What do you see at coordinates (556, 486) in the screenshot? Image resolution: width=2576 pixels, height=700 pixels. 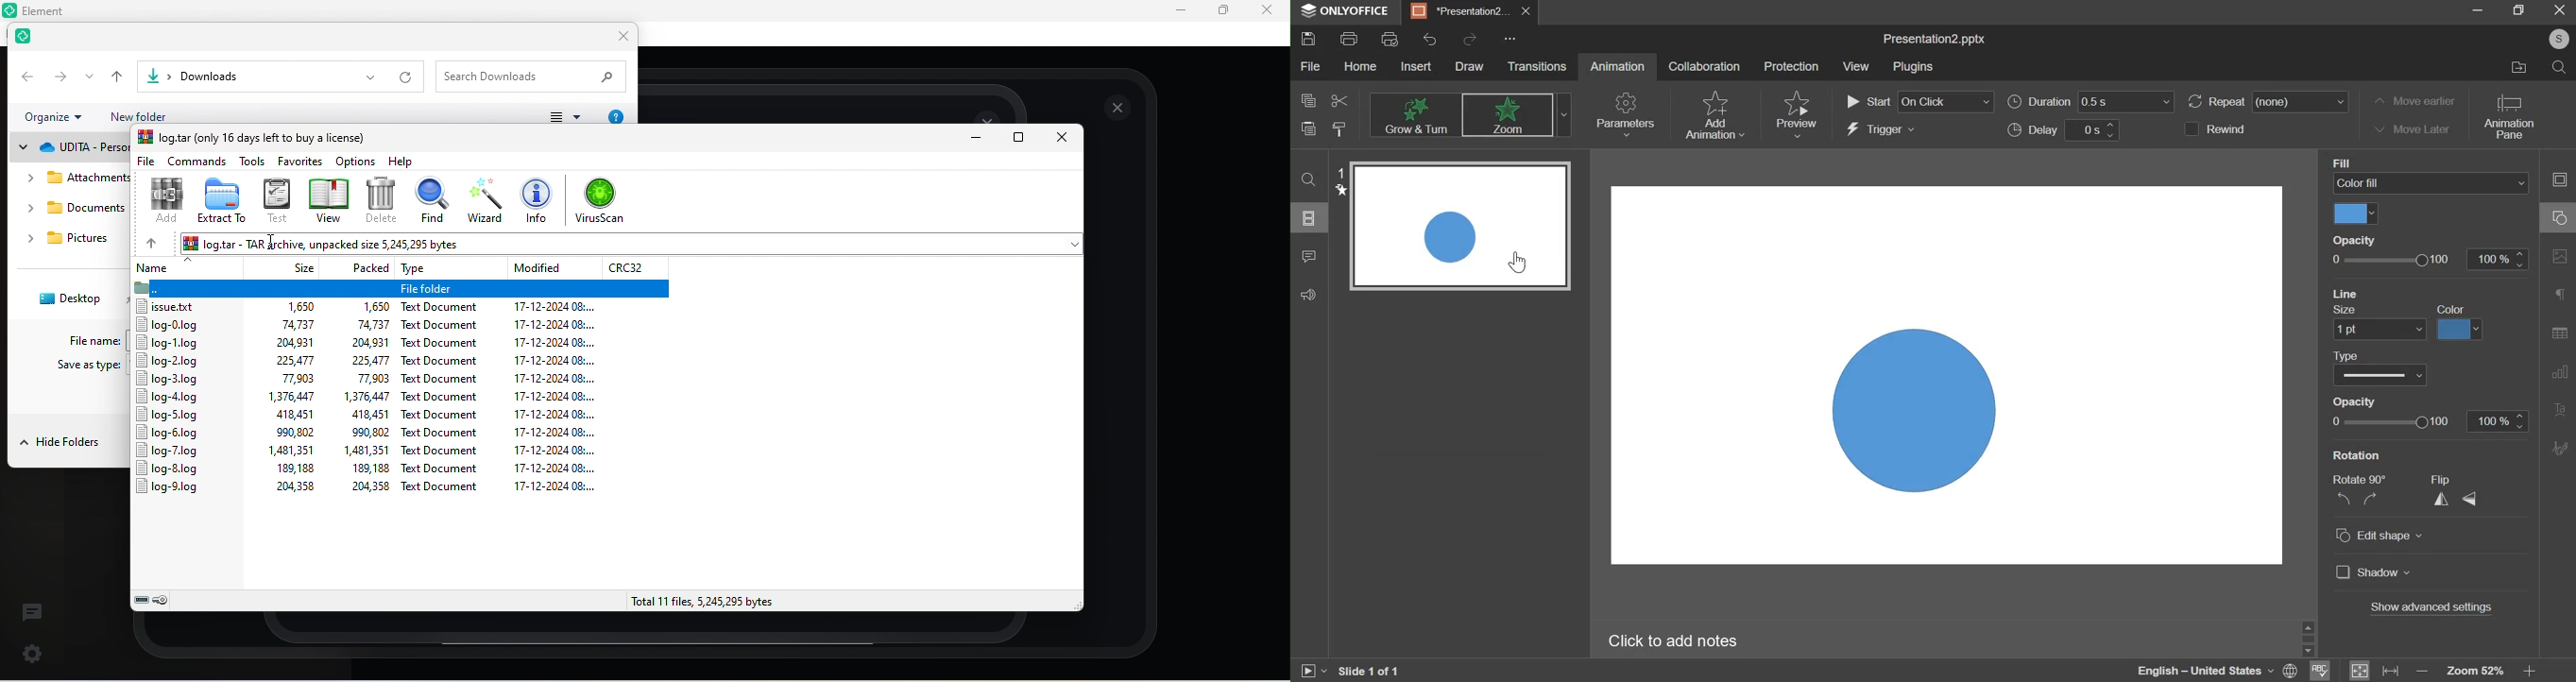 I see `17-12-2024 08:...` at bounding box center [556, 486].